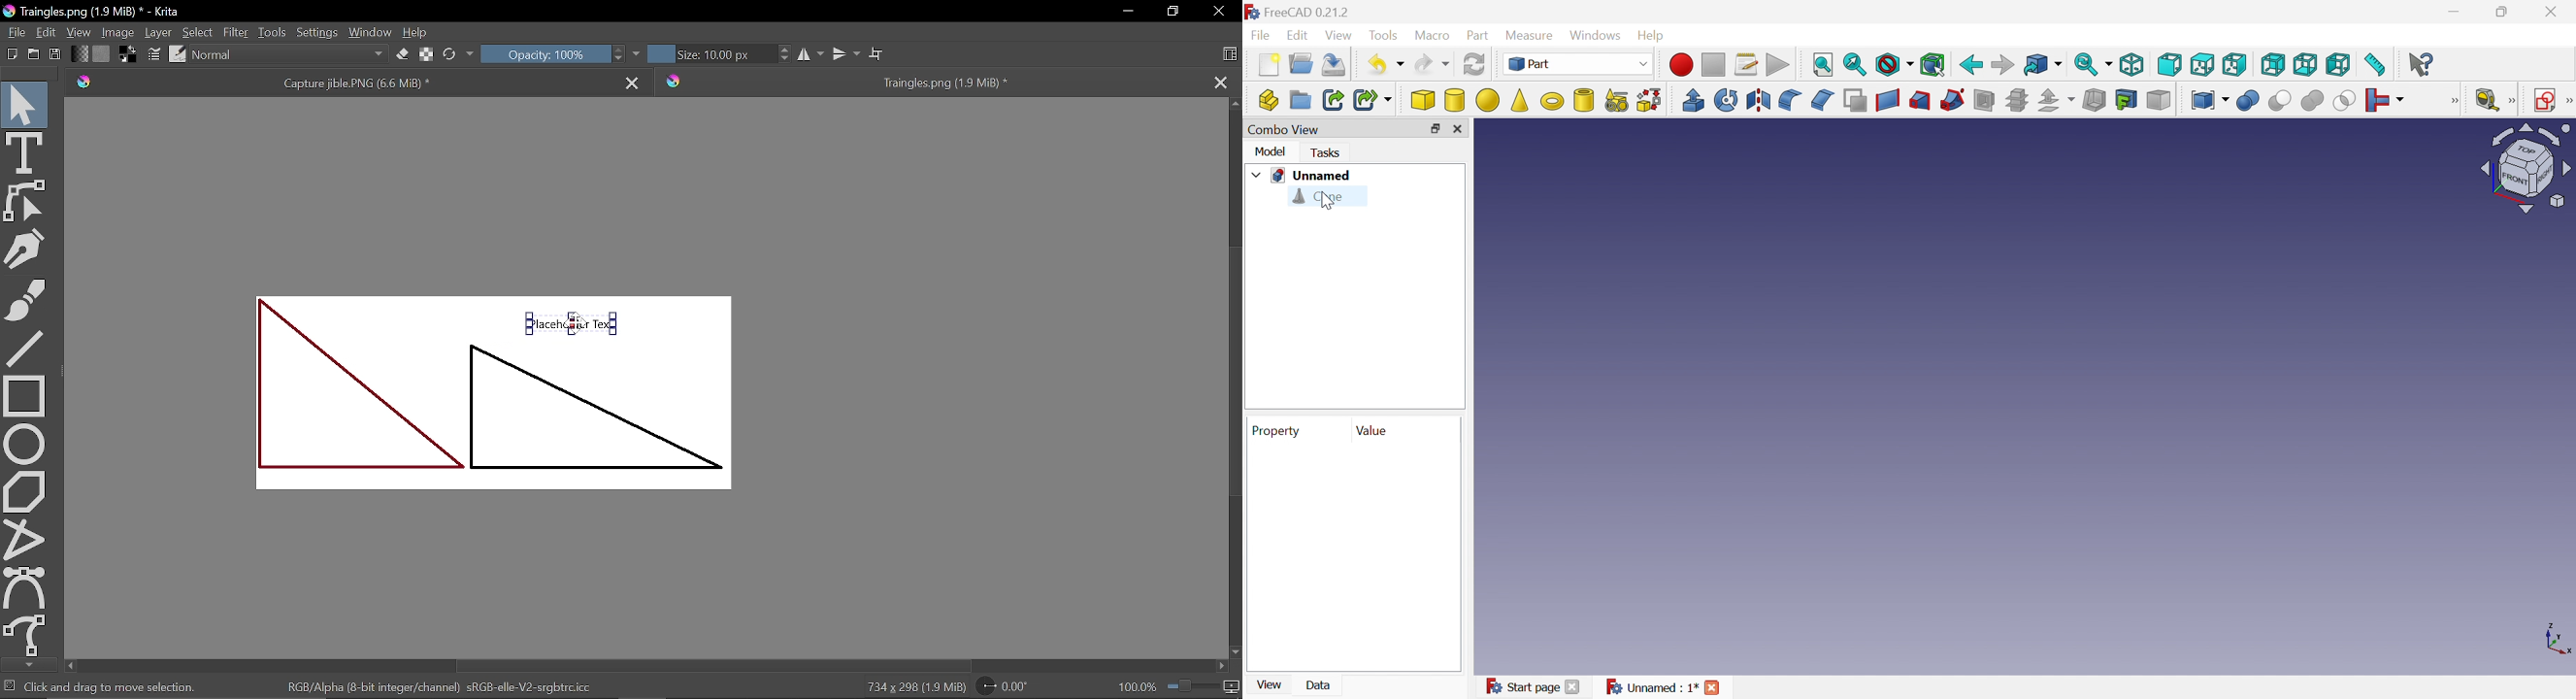 The image size is (2576, 700). I want to click on Bezier select tool, so click(26, 587).